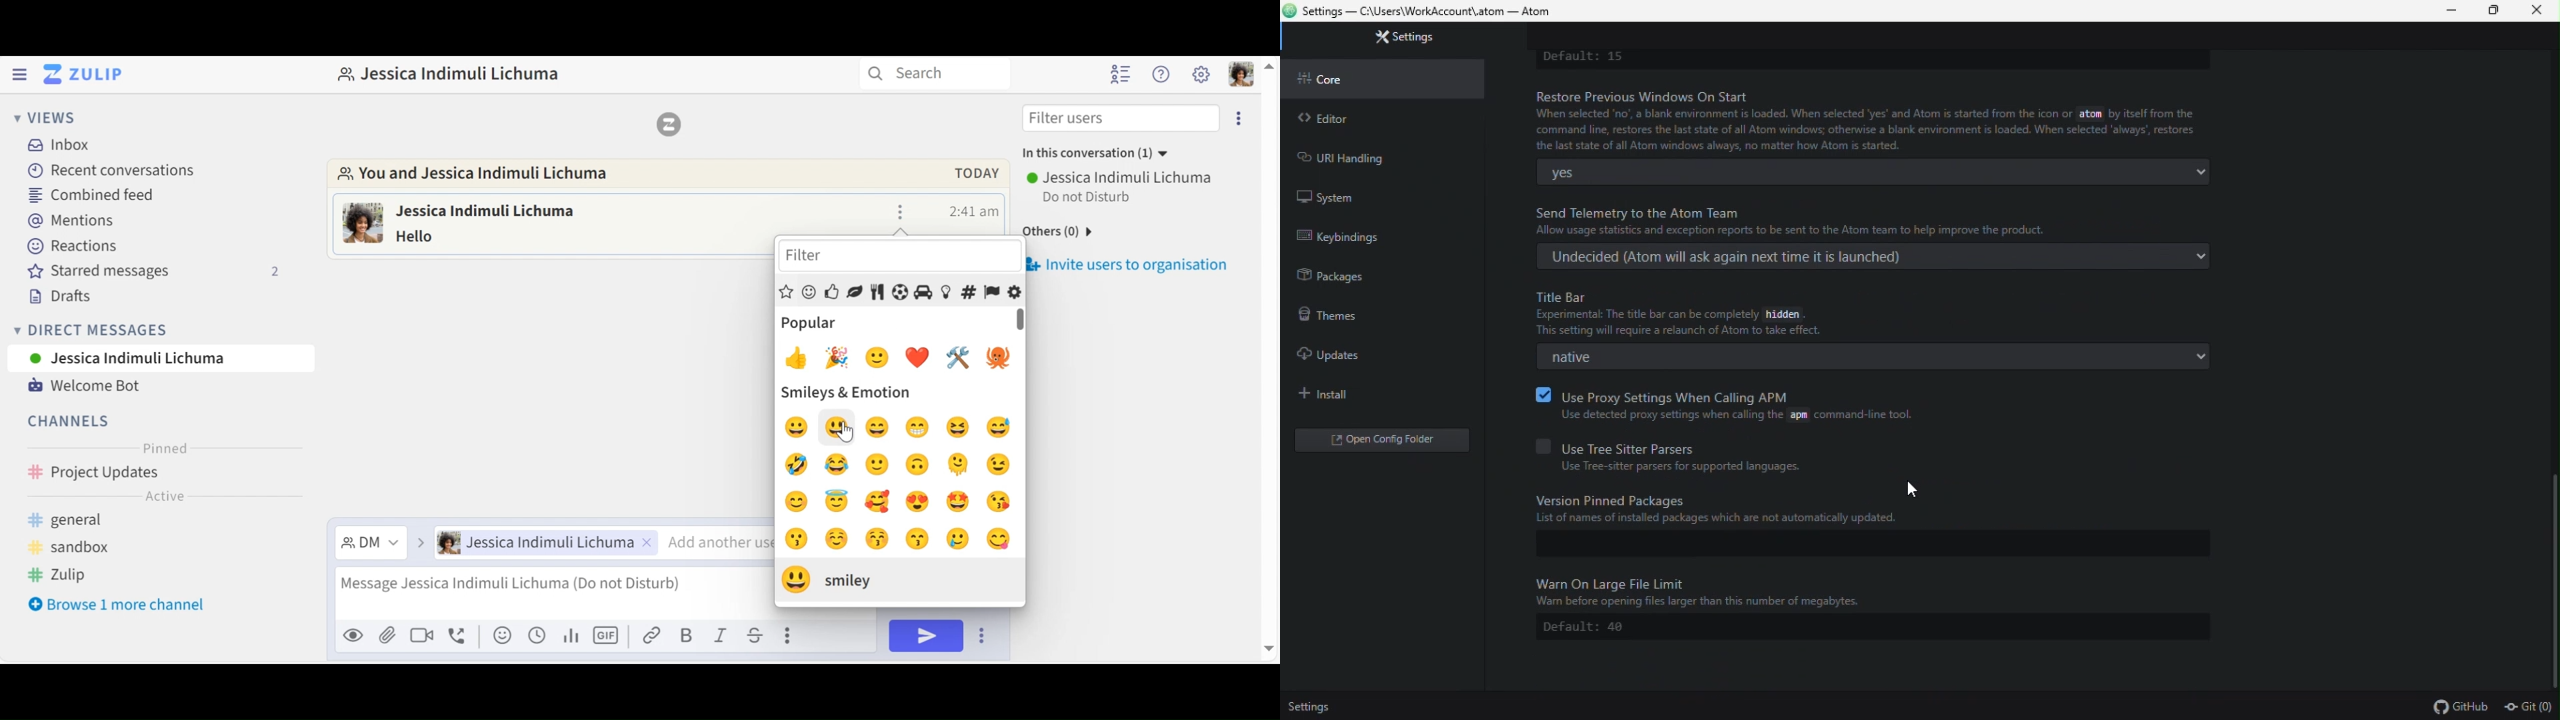 The height and width of the screenshot is (728, 2576). I want to click on , so click(91, 386).